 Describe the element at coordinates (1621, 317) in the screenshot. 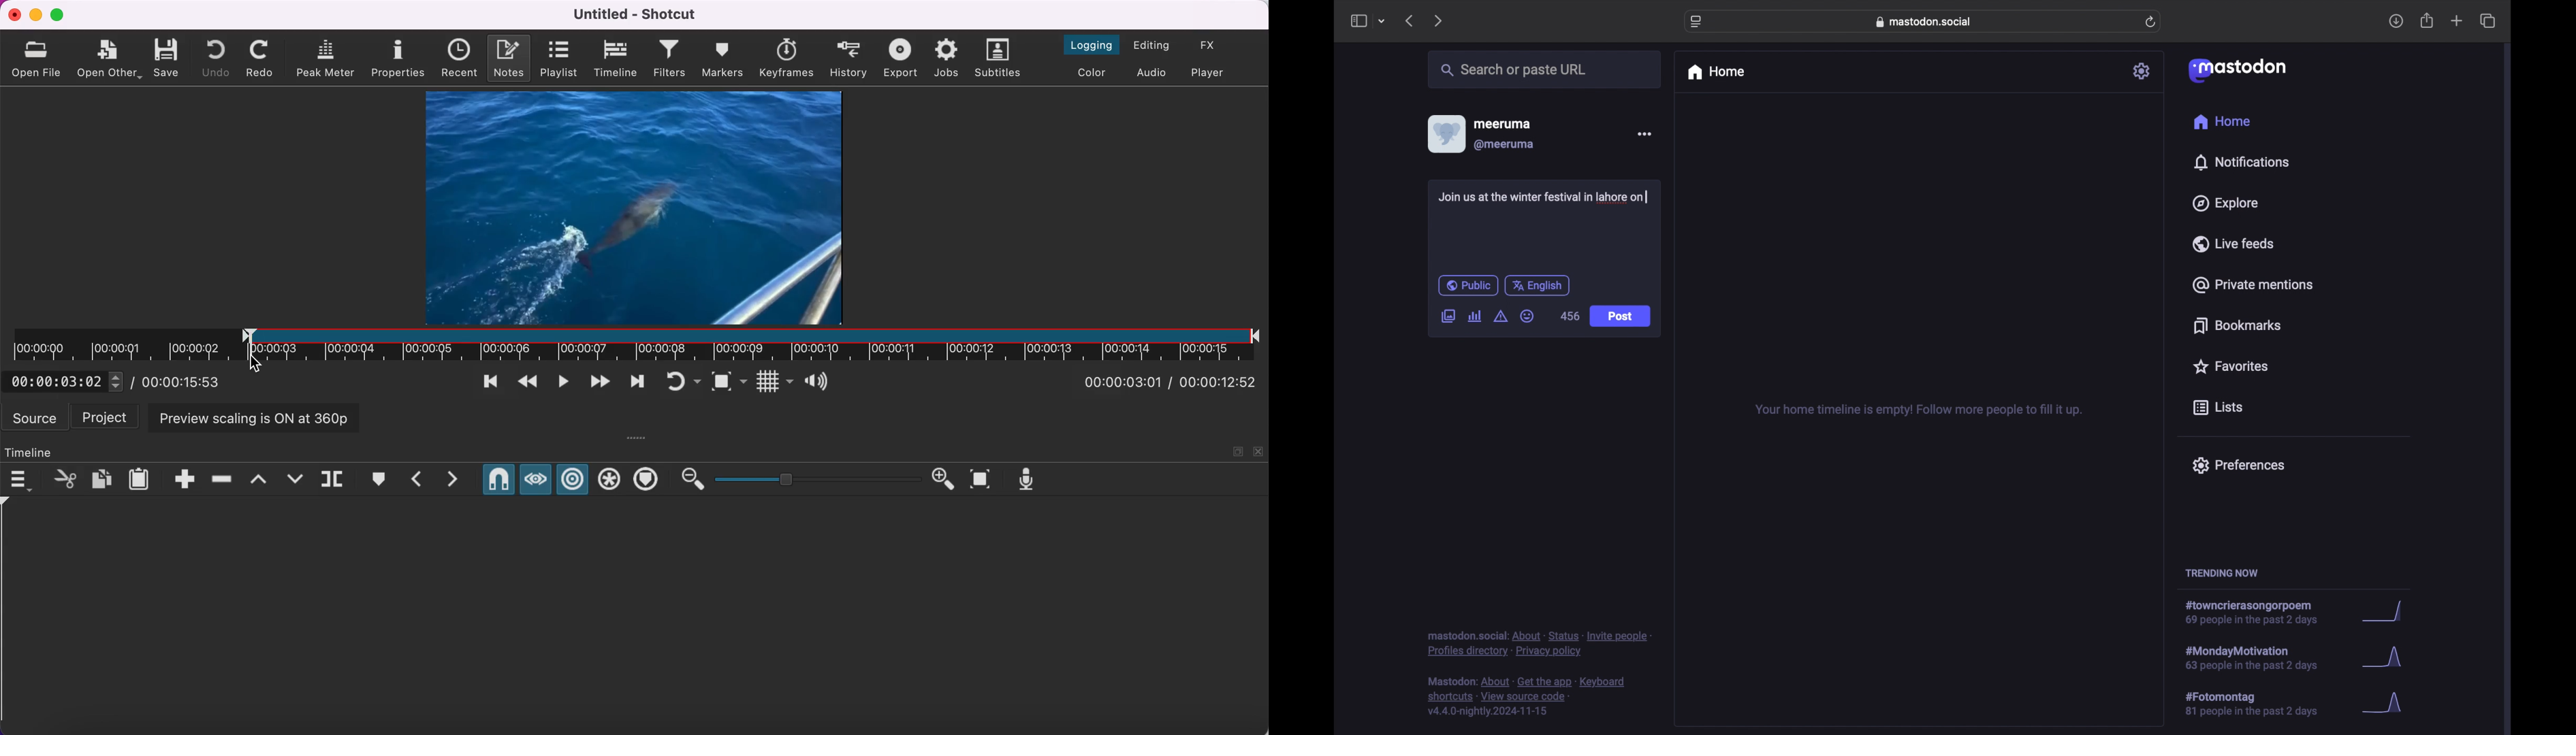

I see `Post` at that location.